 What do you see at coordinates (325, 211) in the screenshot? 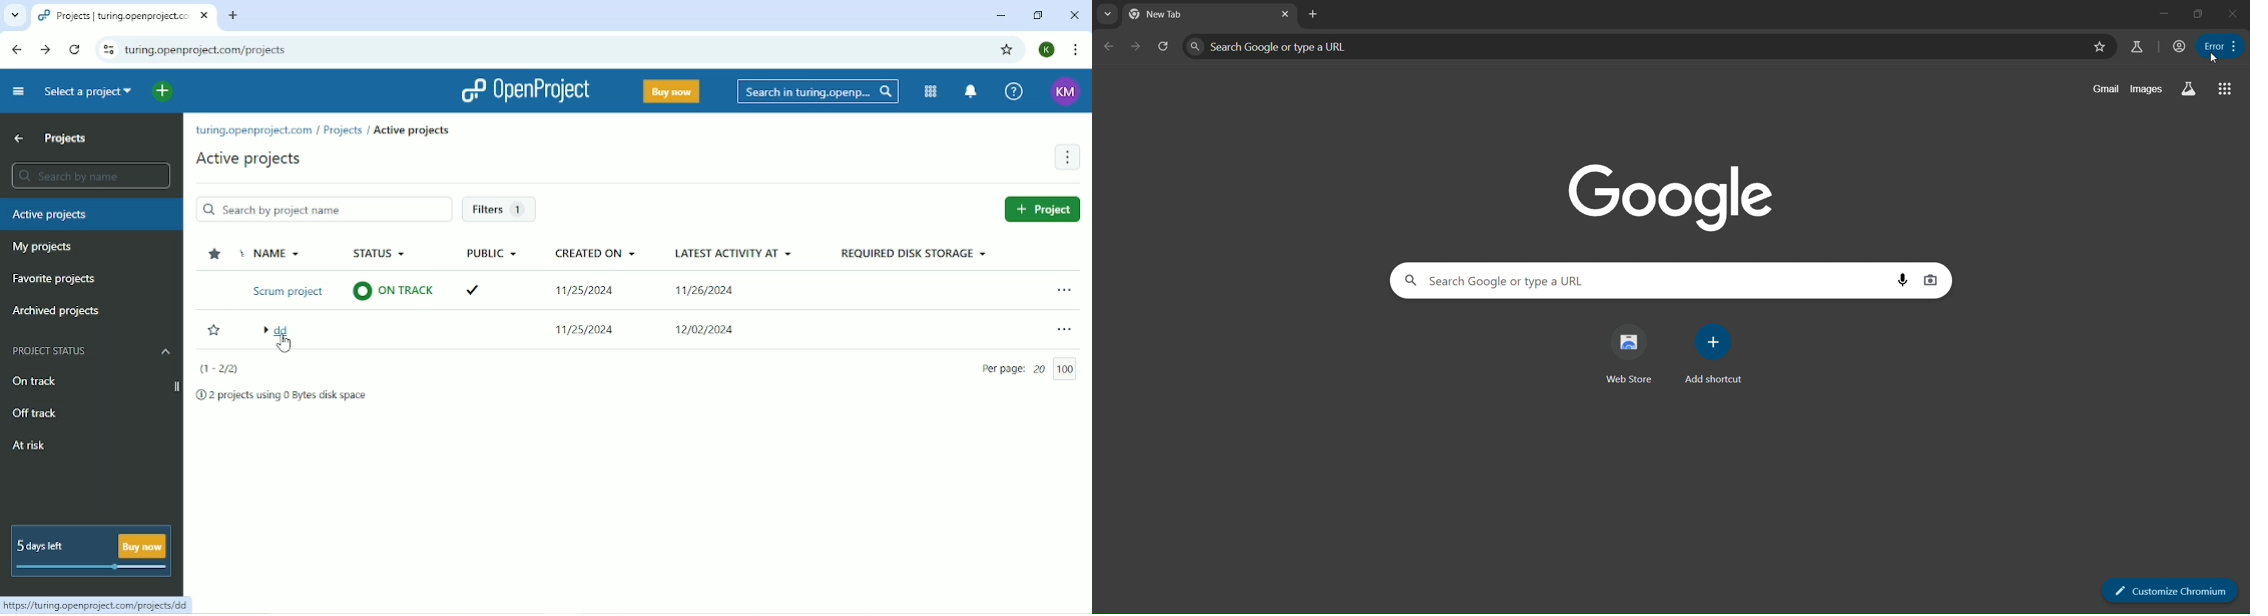
I see `Search by project name` at bounding box center [325, 211].